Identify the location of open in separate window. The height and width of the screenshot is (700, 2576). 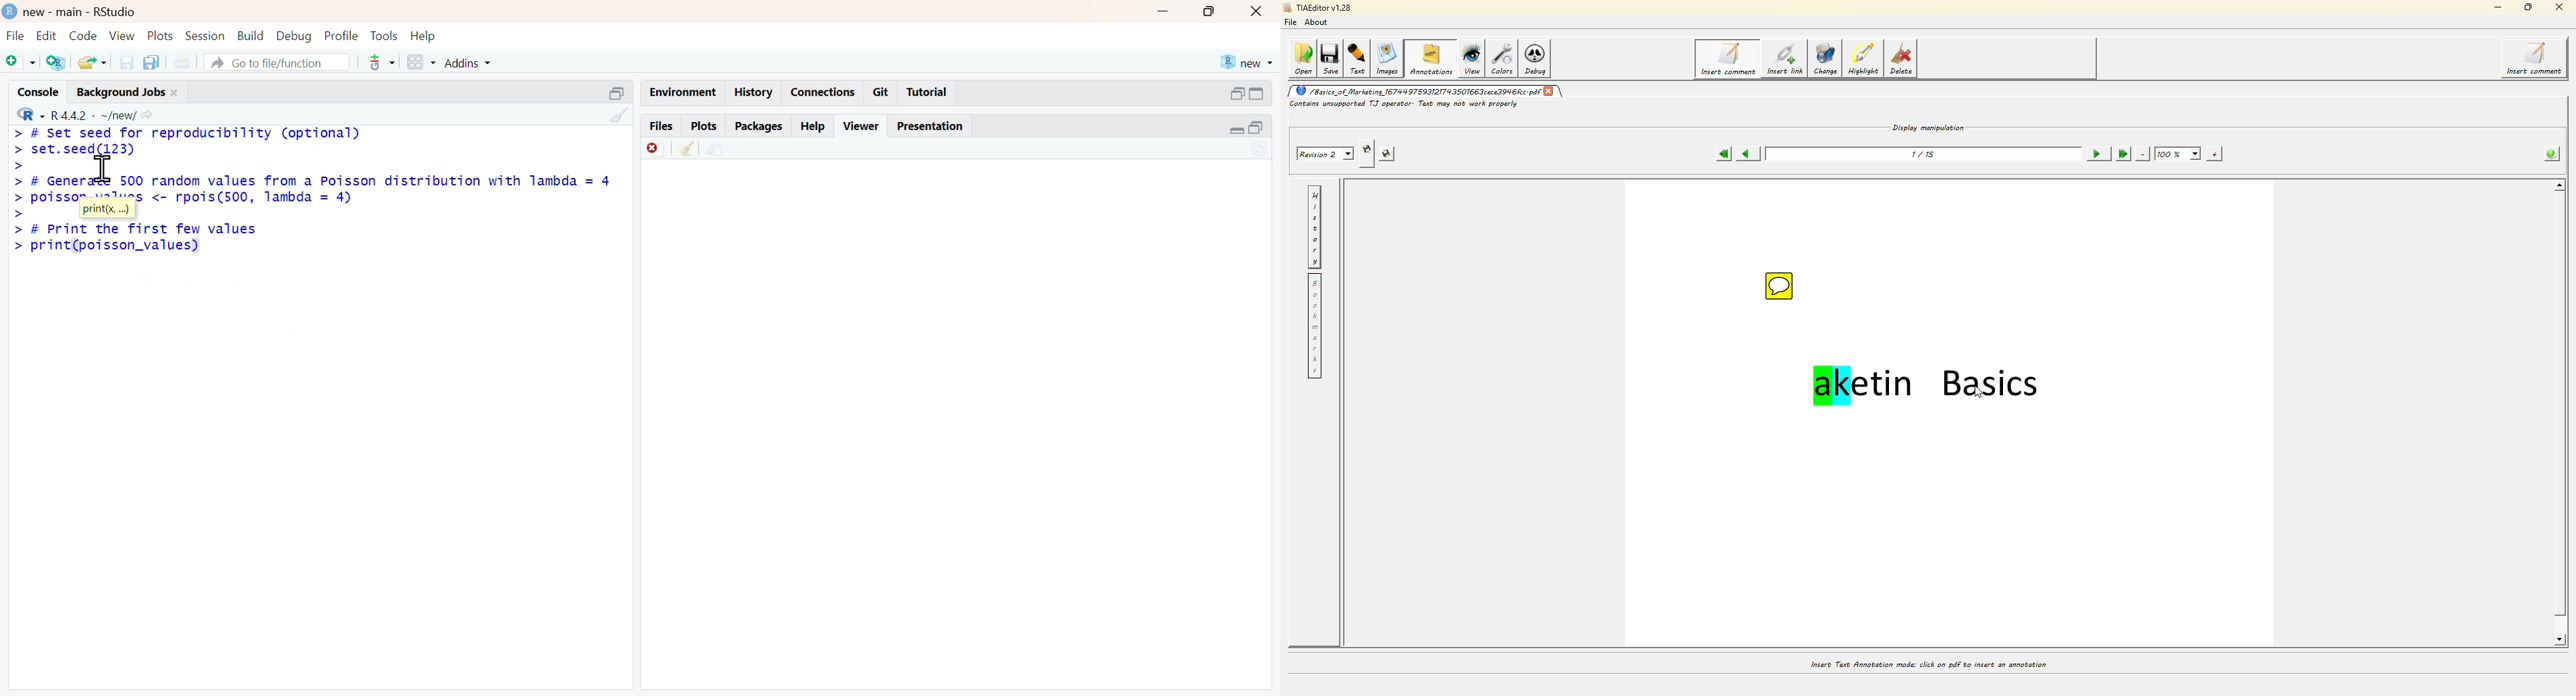
(618, 94).